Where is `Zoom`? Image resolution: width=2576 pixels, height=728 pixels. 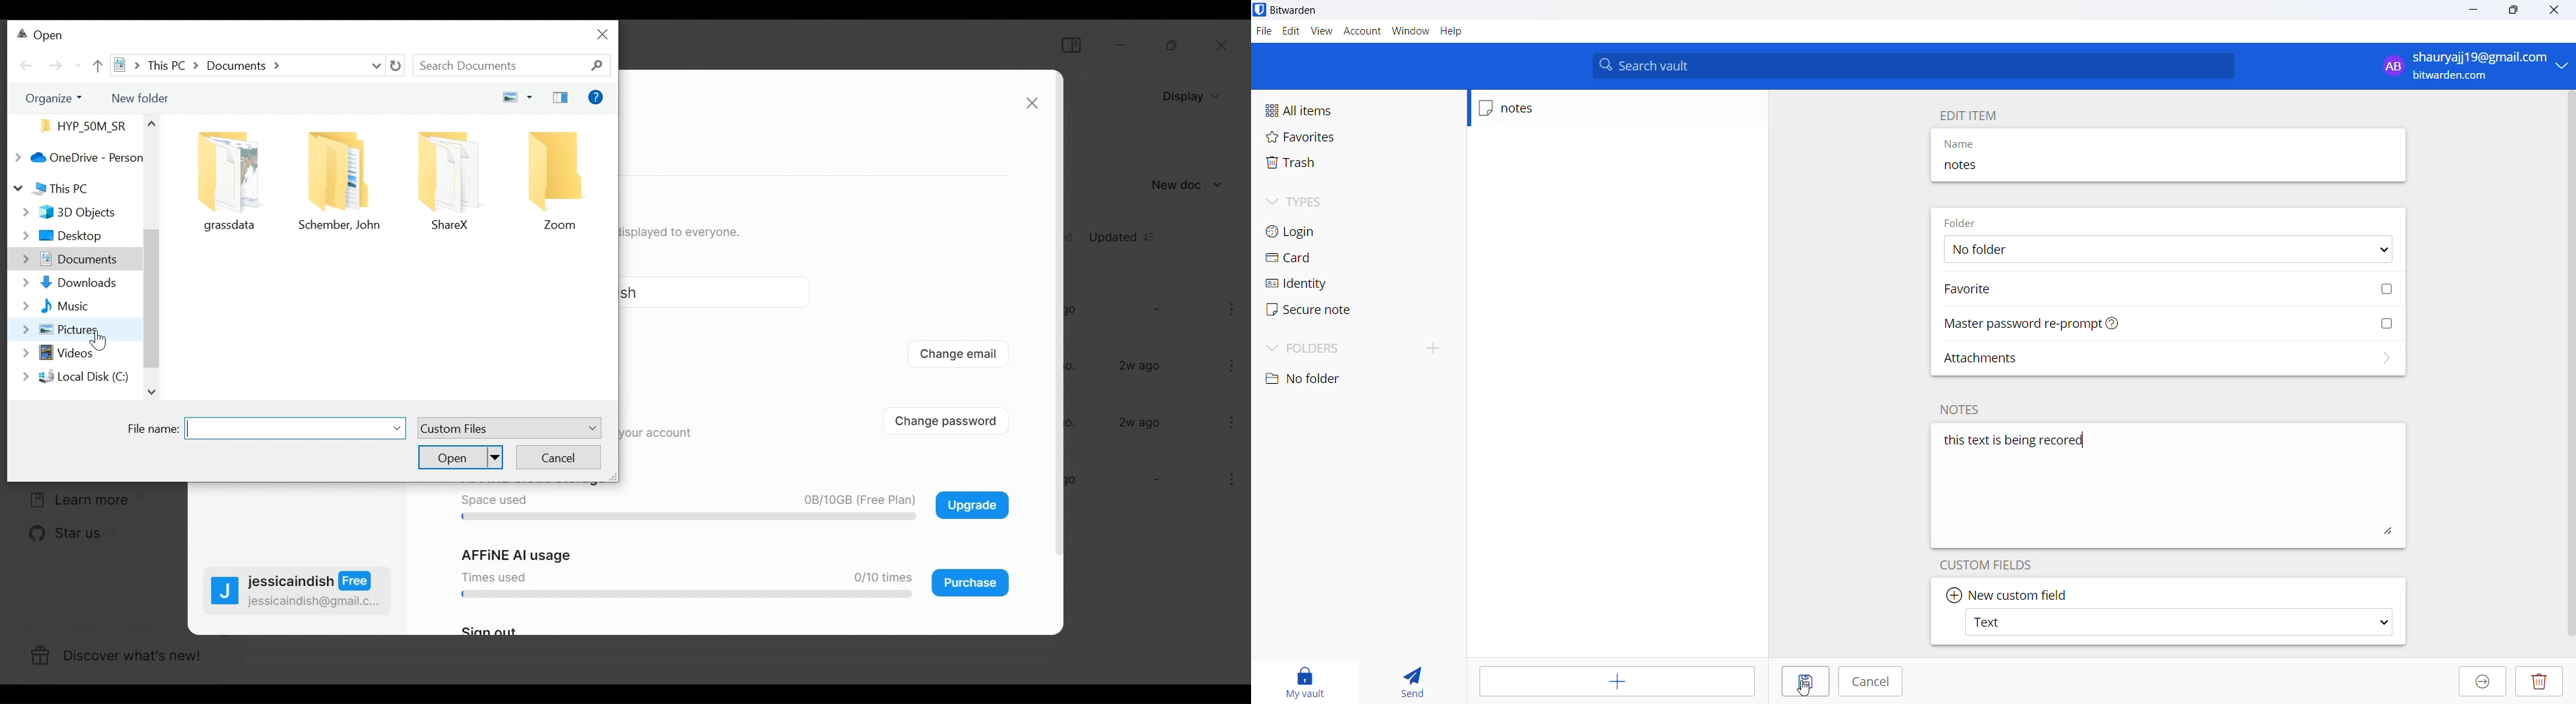 Zoom is located at coordinates (562, 226).